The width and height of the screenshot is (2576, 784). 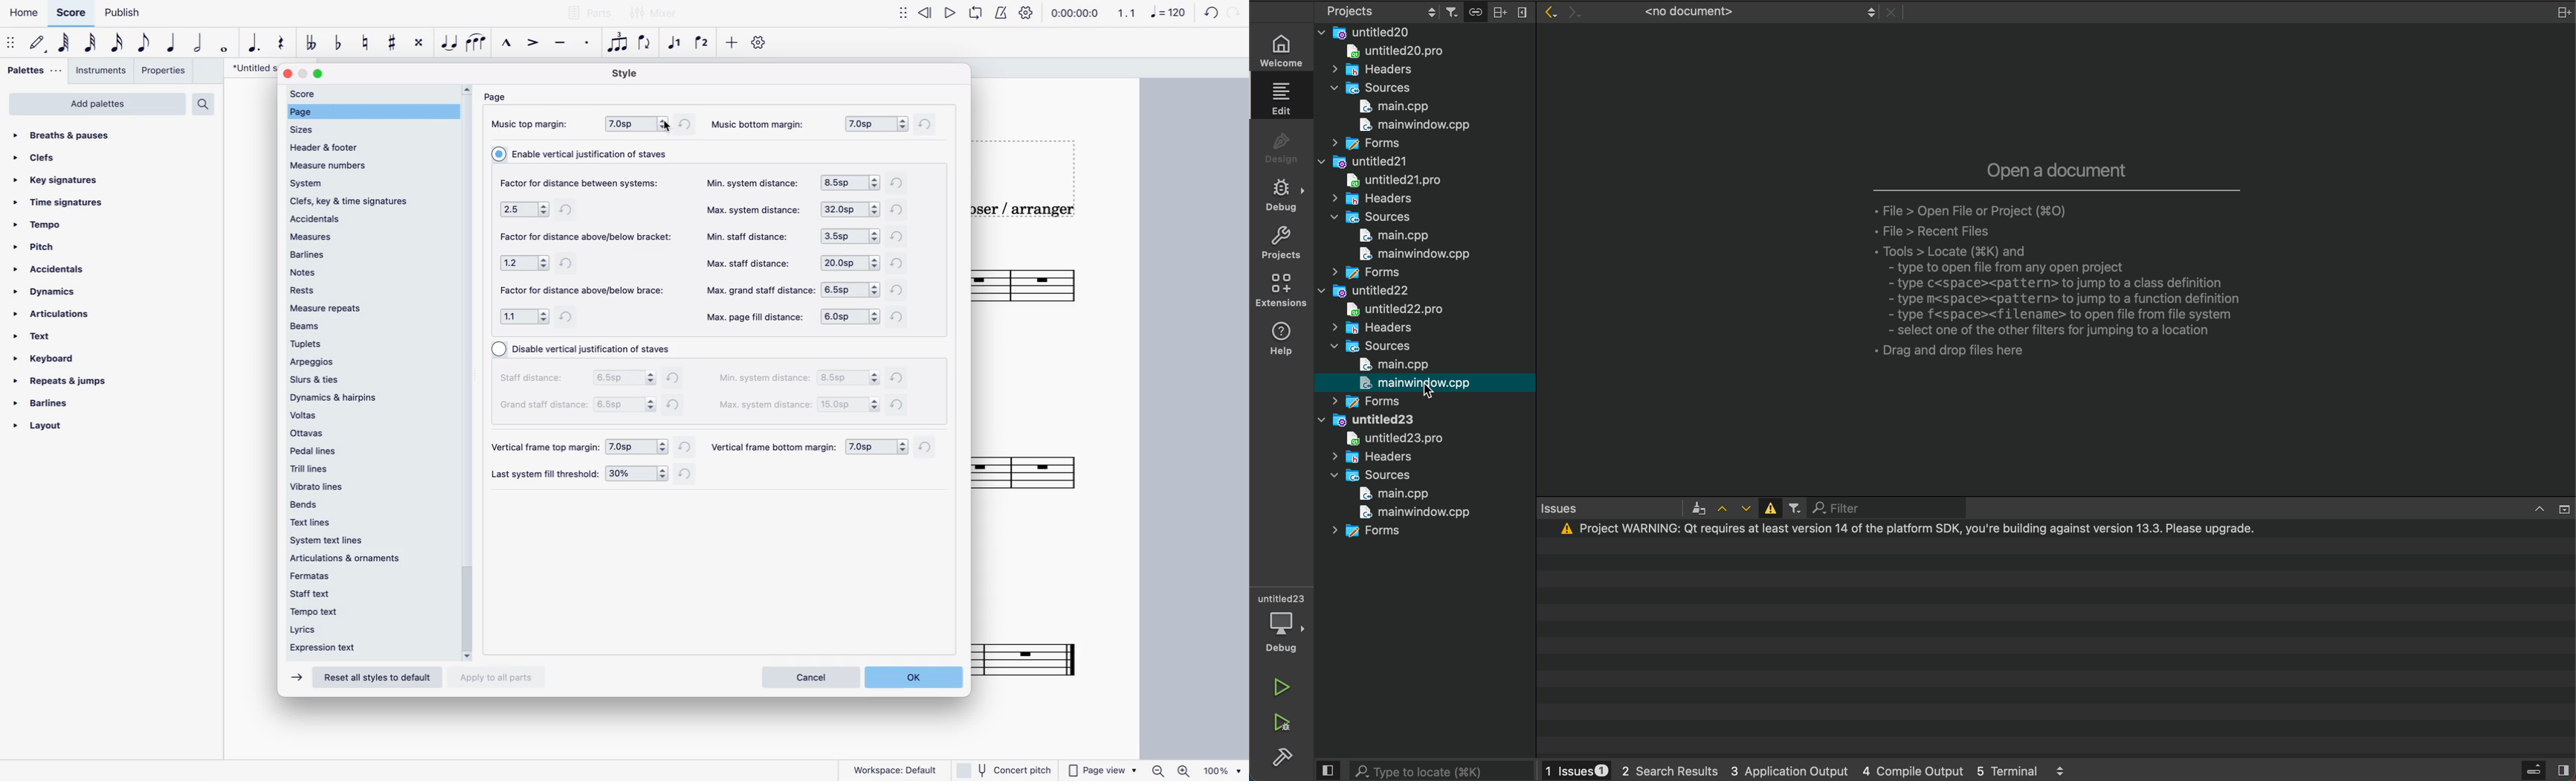 I want to click on close slide bar, so click(x=2546, y=769).